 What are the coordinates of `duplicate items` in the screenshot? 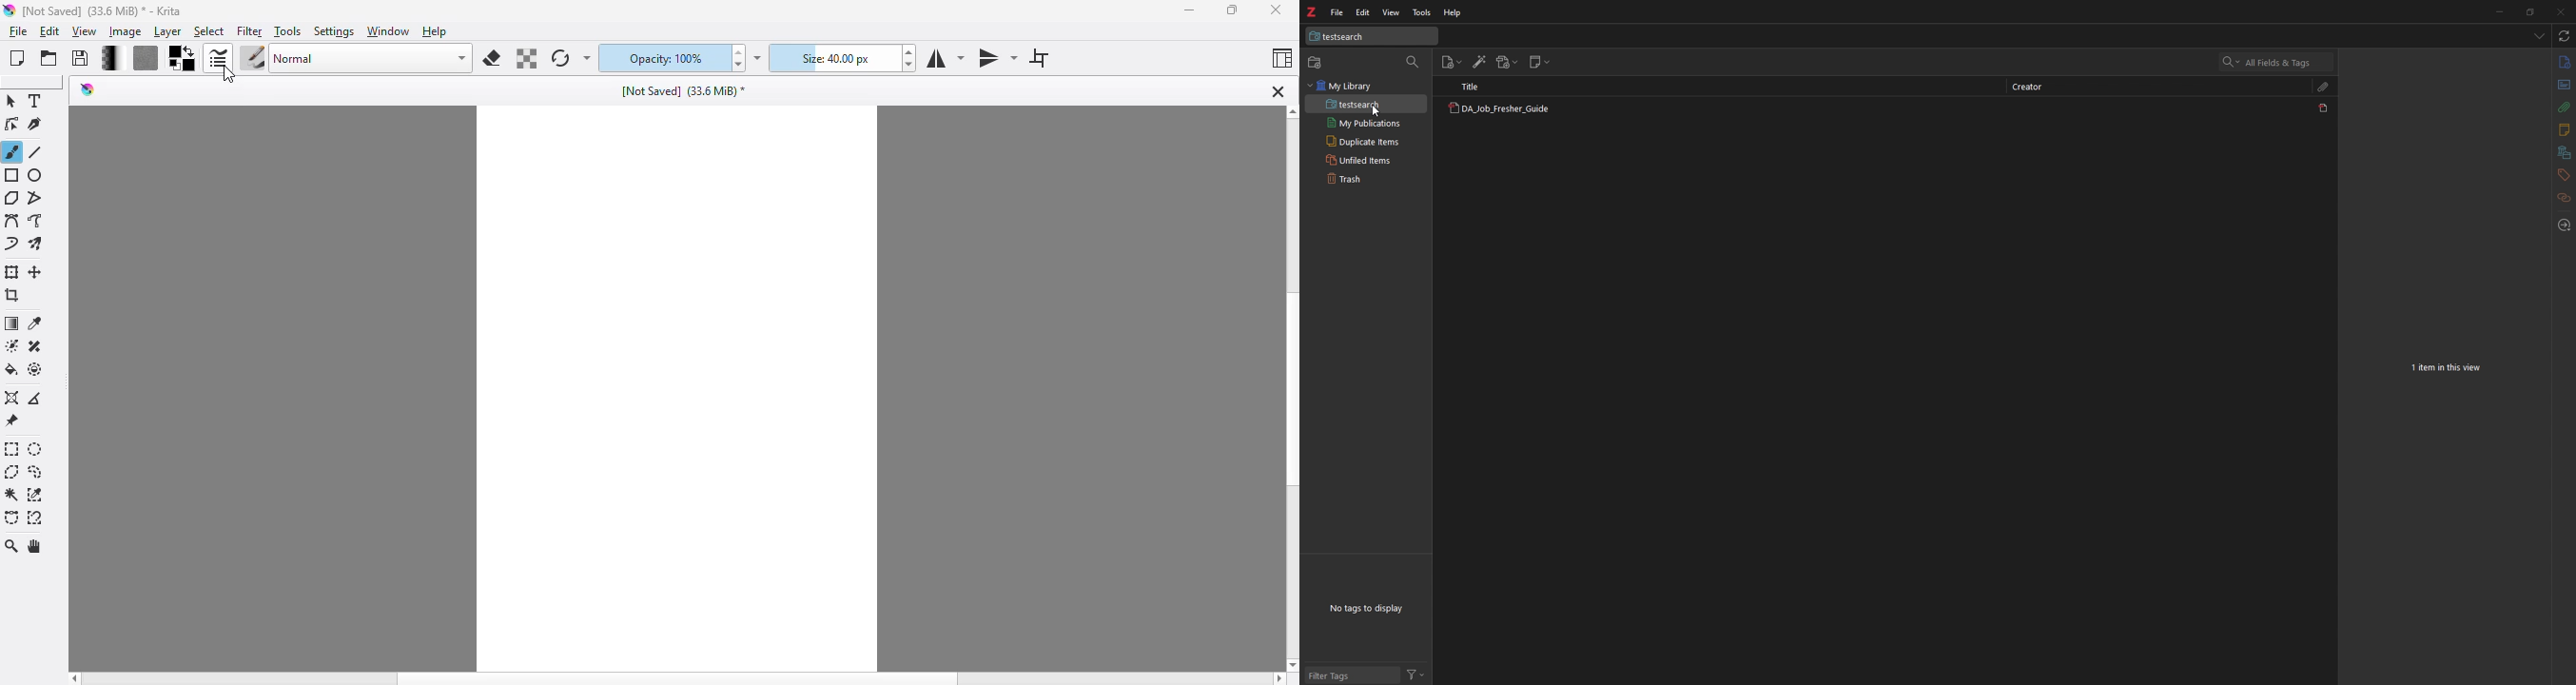 It's located at (1366, 141).